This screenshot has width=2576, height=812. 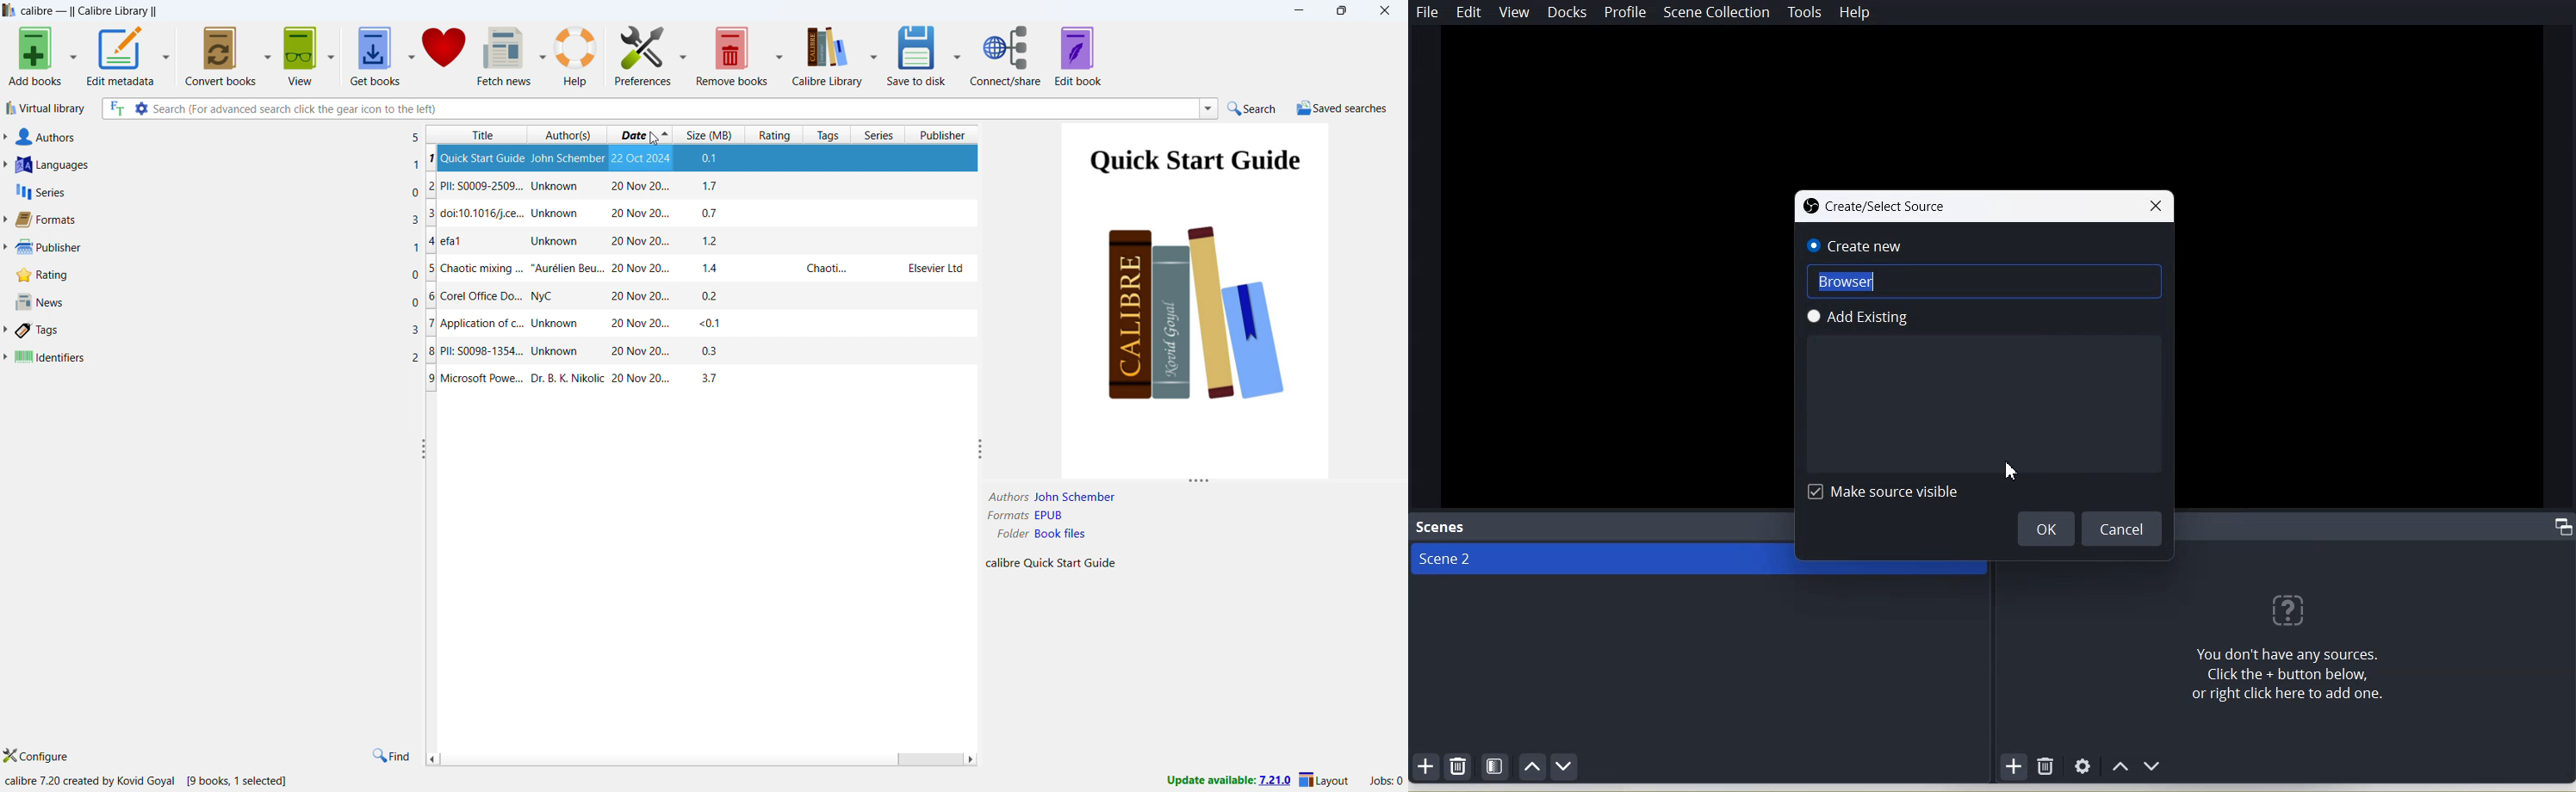 What do you see at coordinates (475, 158) in the screenshot?
I see `Application of c...` at bounding box center [475, 158].